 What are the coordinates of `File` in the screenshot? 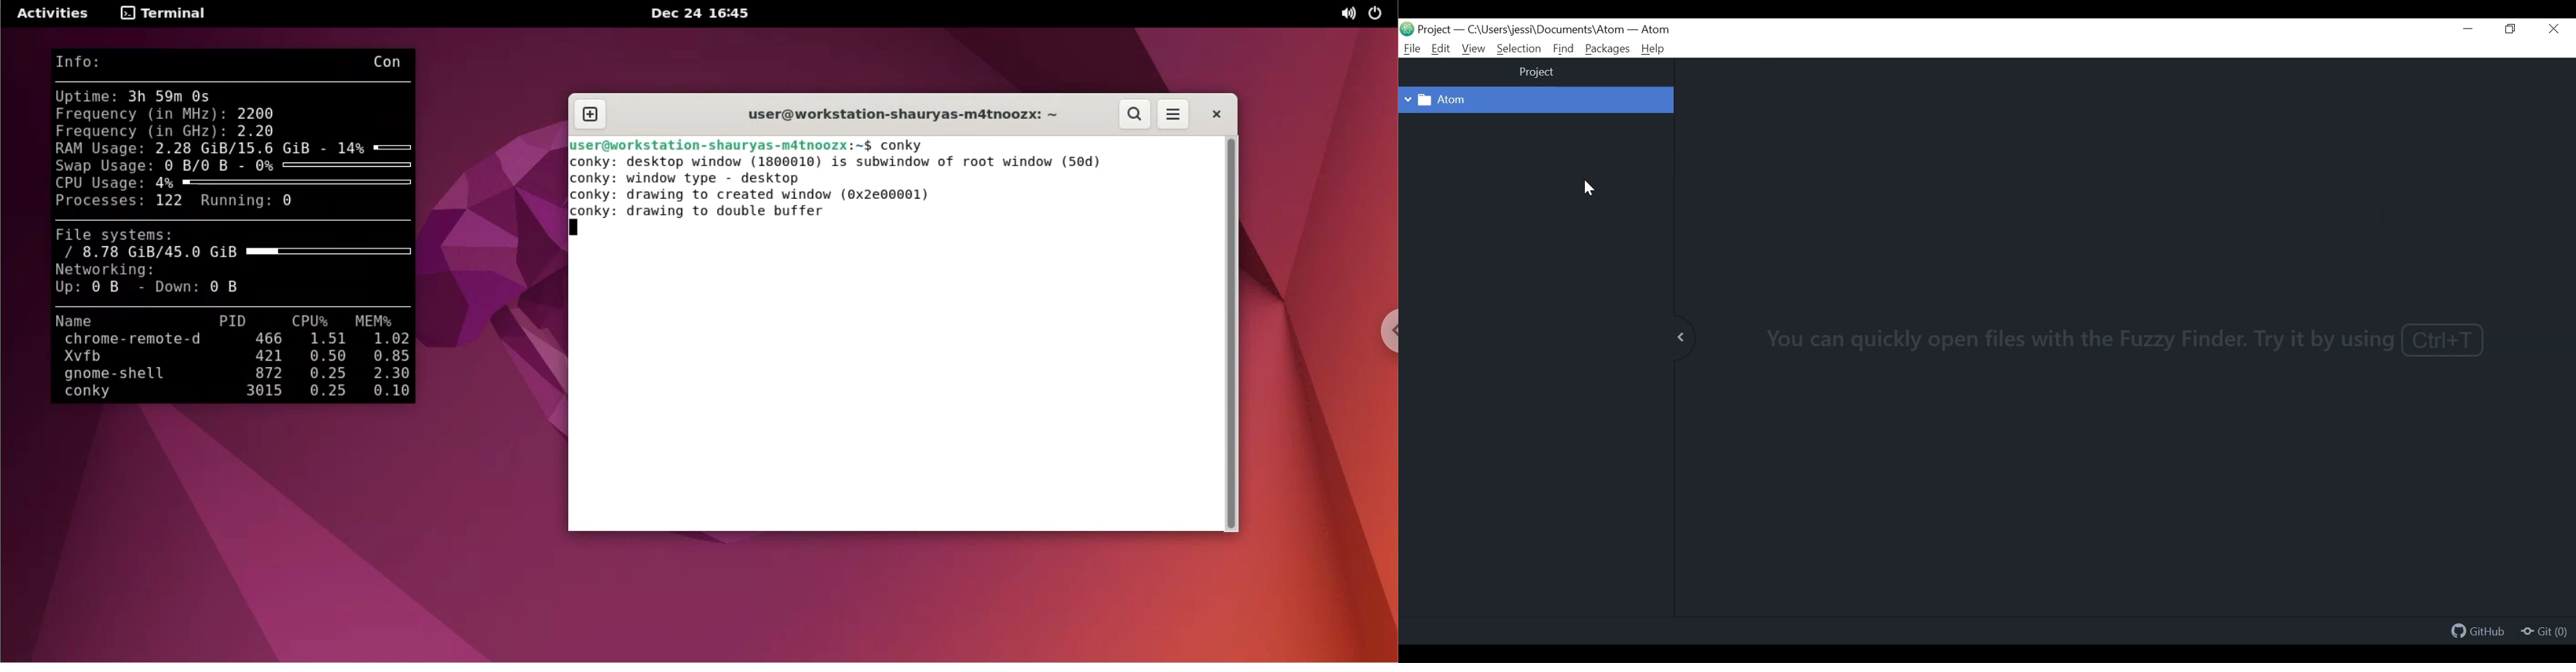 It's located at (1410, 48).